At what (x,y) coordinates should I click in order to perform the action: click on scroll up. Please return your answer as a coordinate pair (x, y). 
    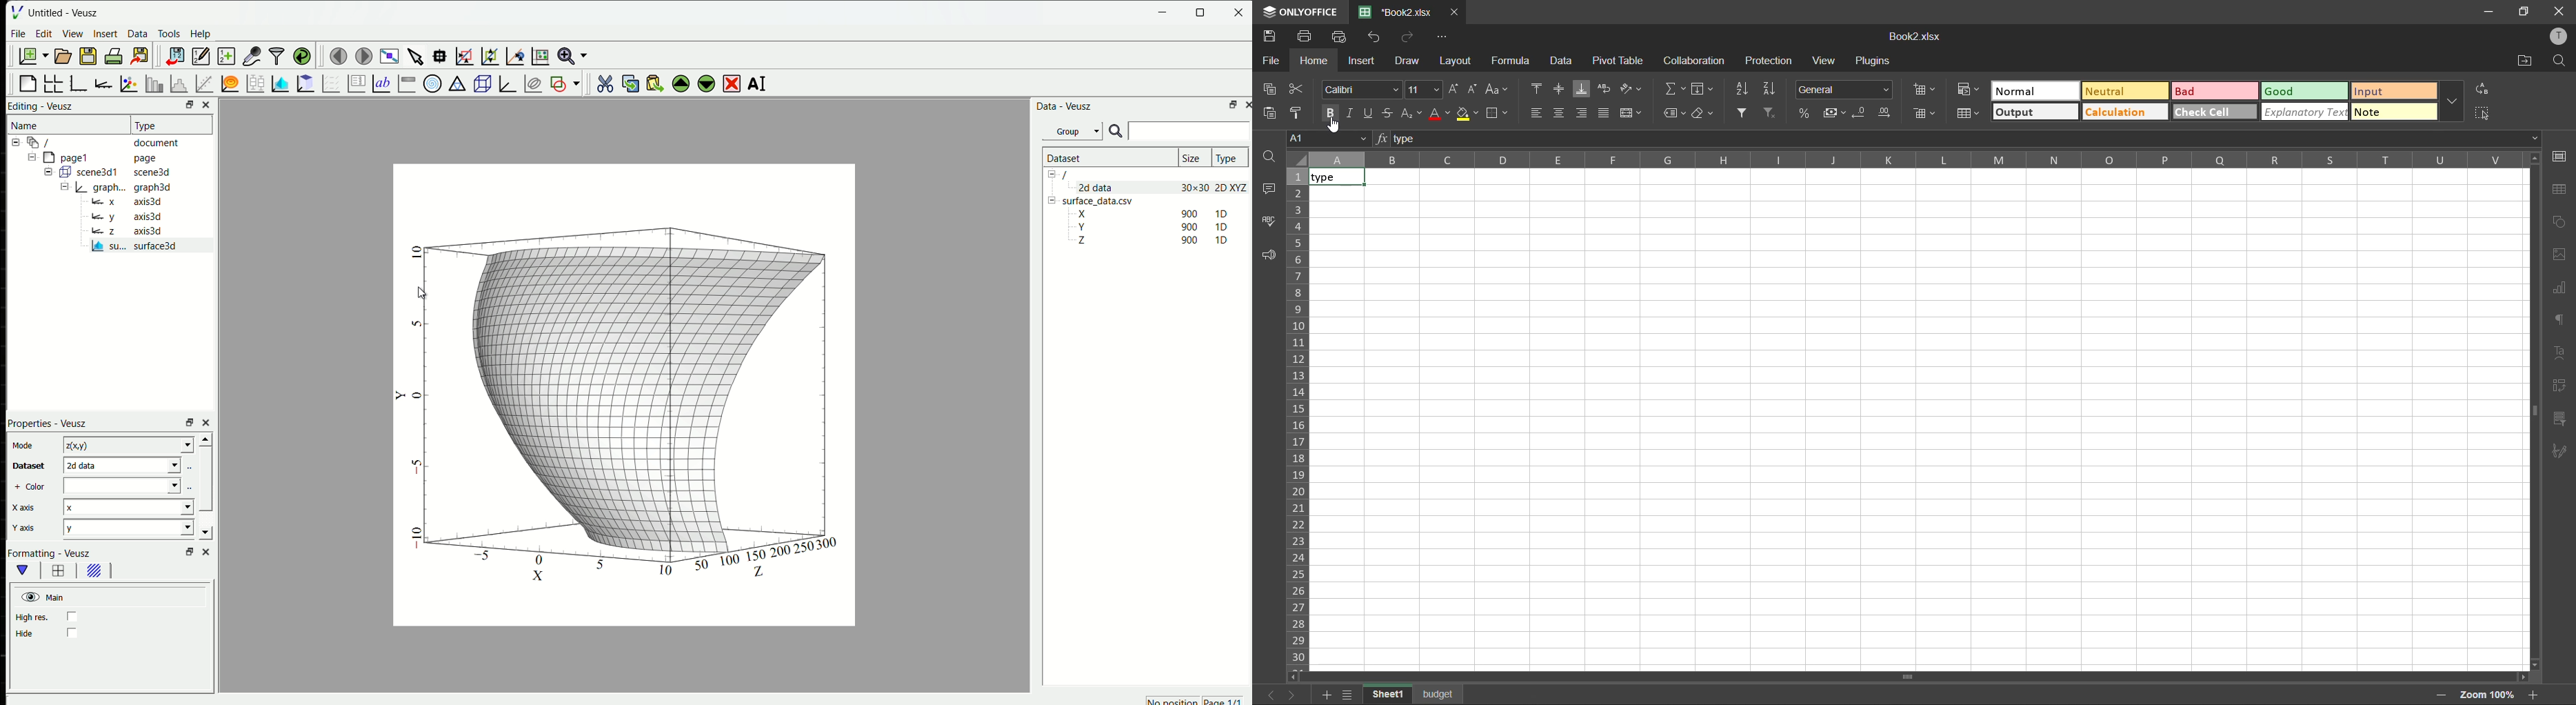
    Looking at the image, I should click on (206, 439).